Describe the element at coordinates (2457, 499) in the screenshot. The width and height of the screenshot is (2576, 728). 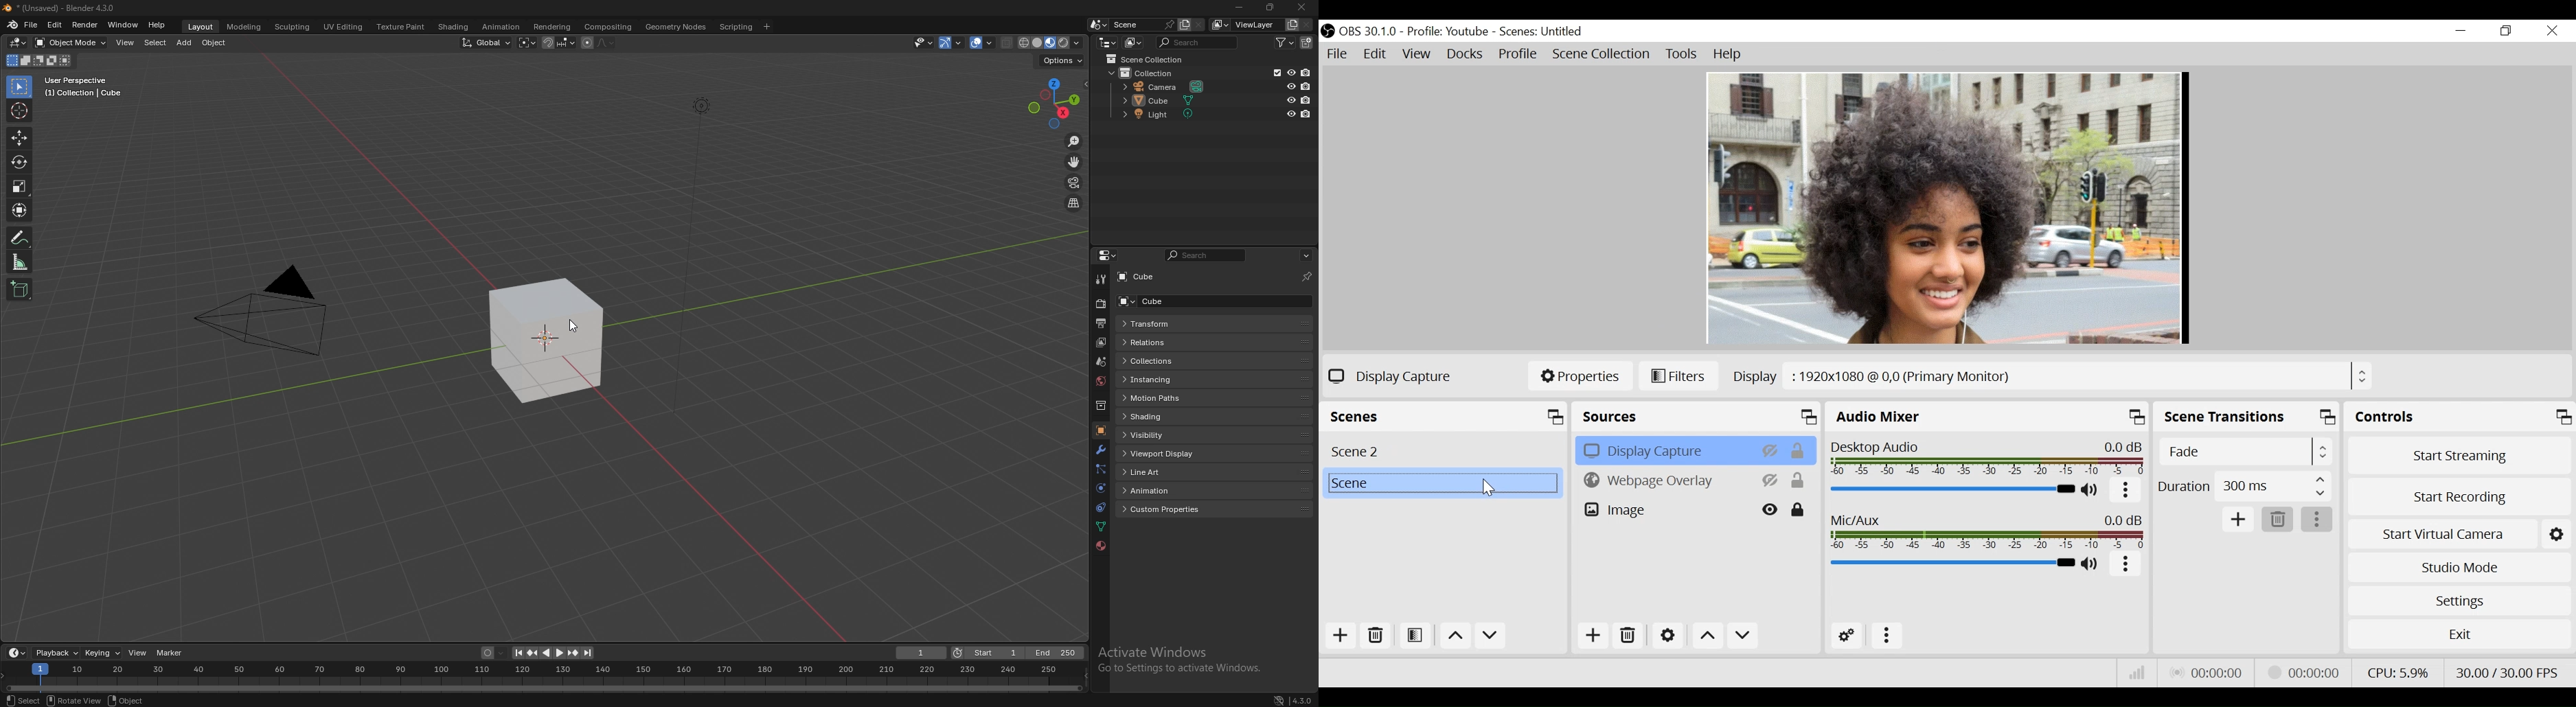
I see `Start Recording` at that location.